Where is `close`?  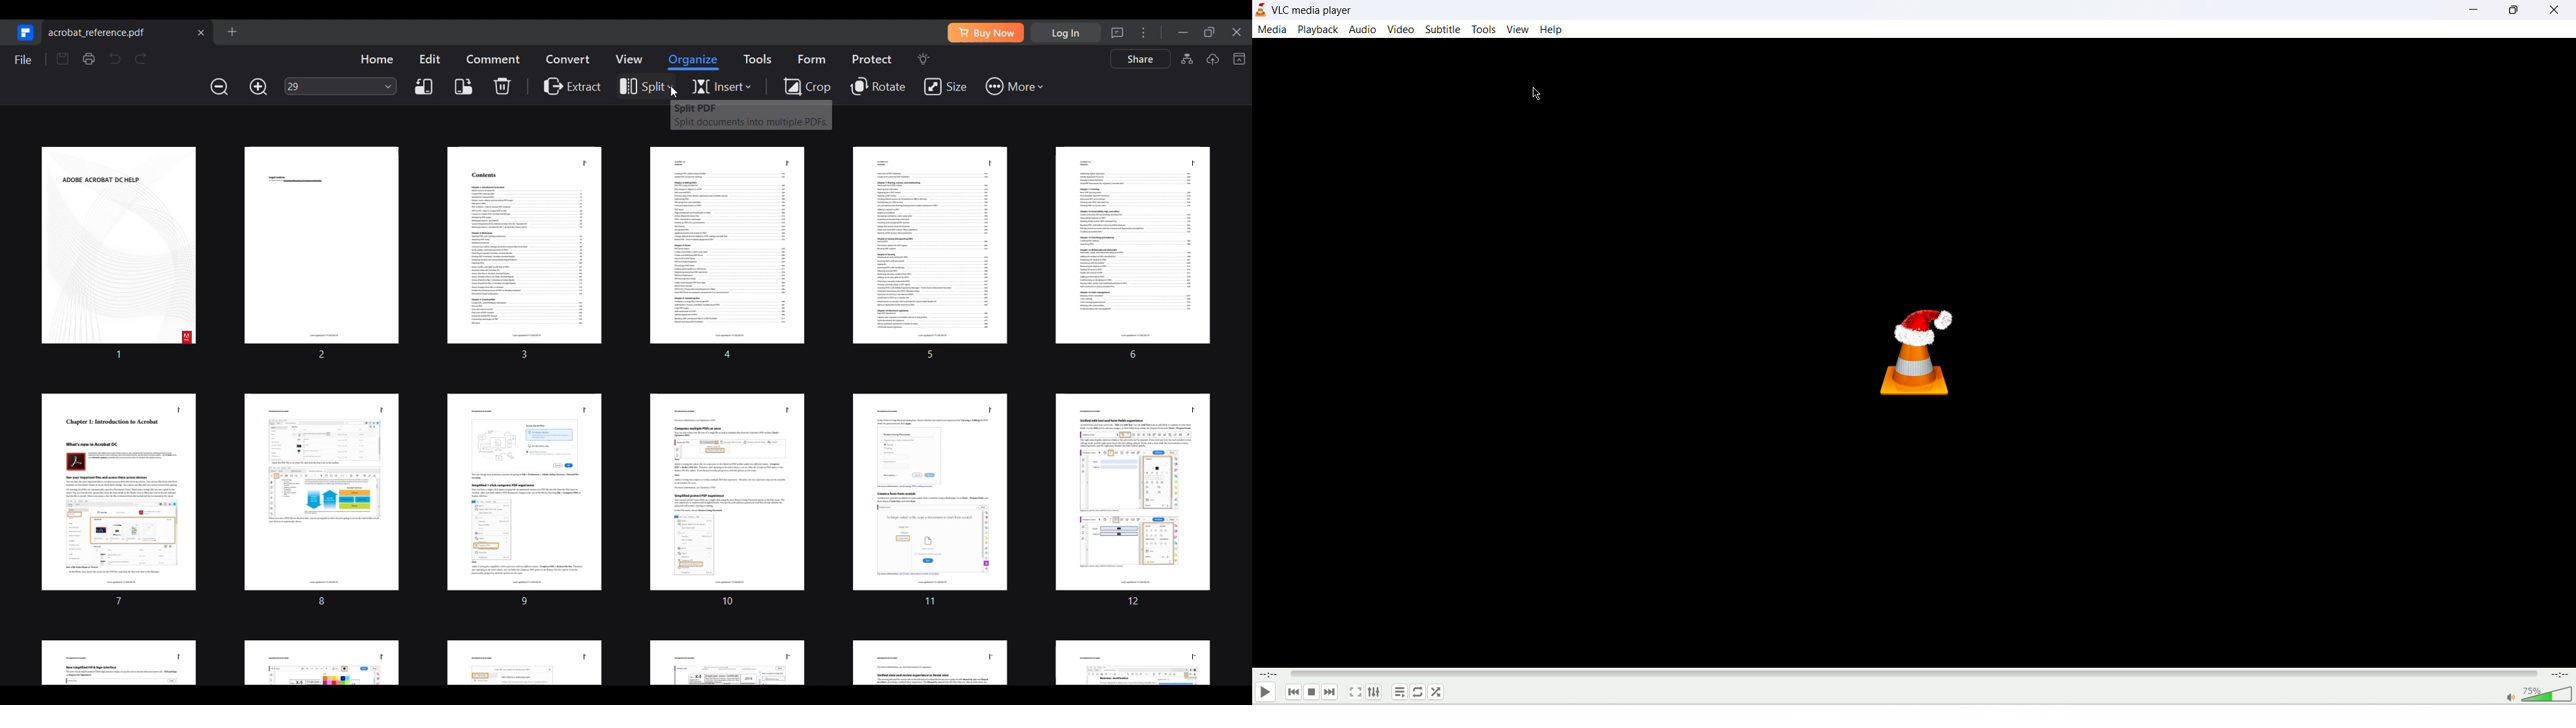 close is located at coordinates (2556, 11).